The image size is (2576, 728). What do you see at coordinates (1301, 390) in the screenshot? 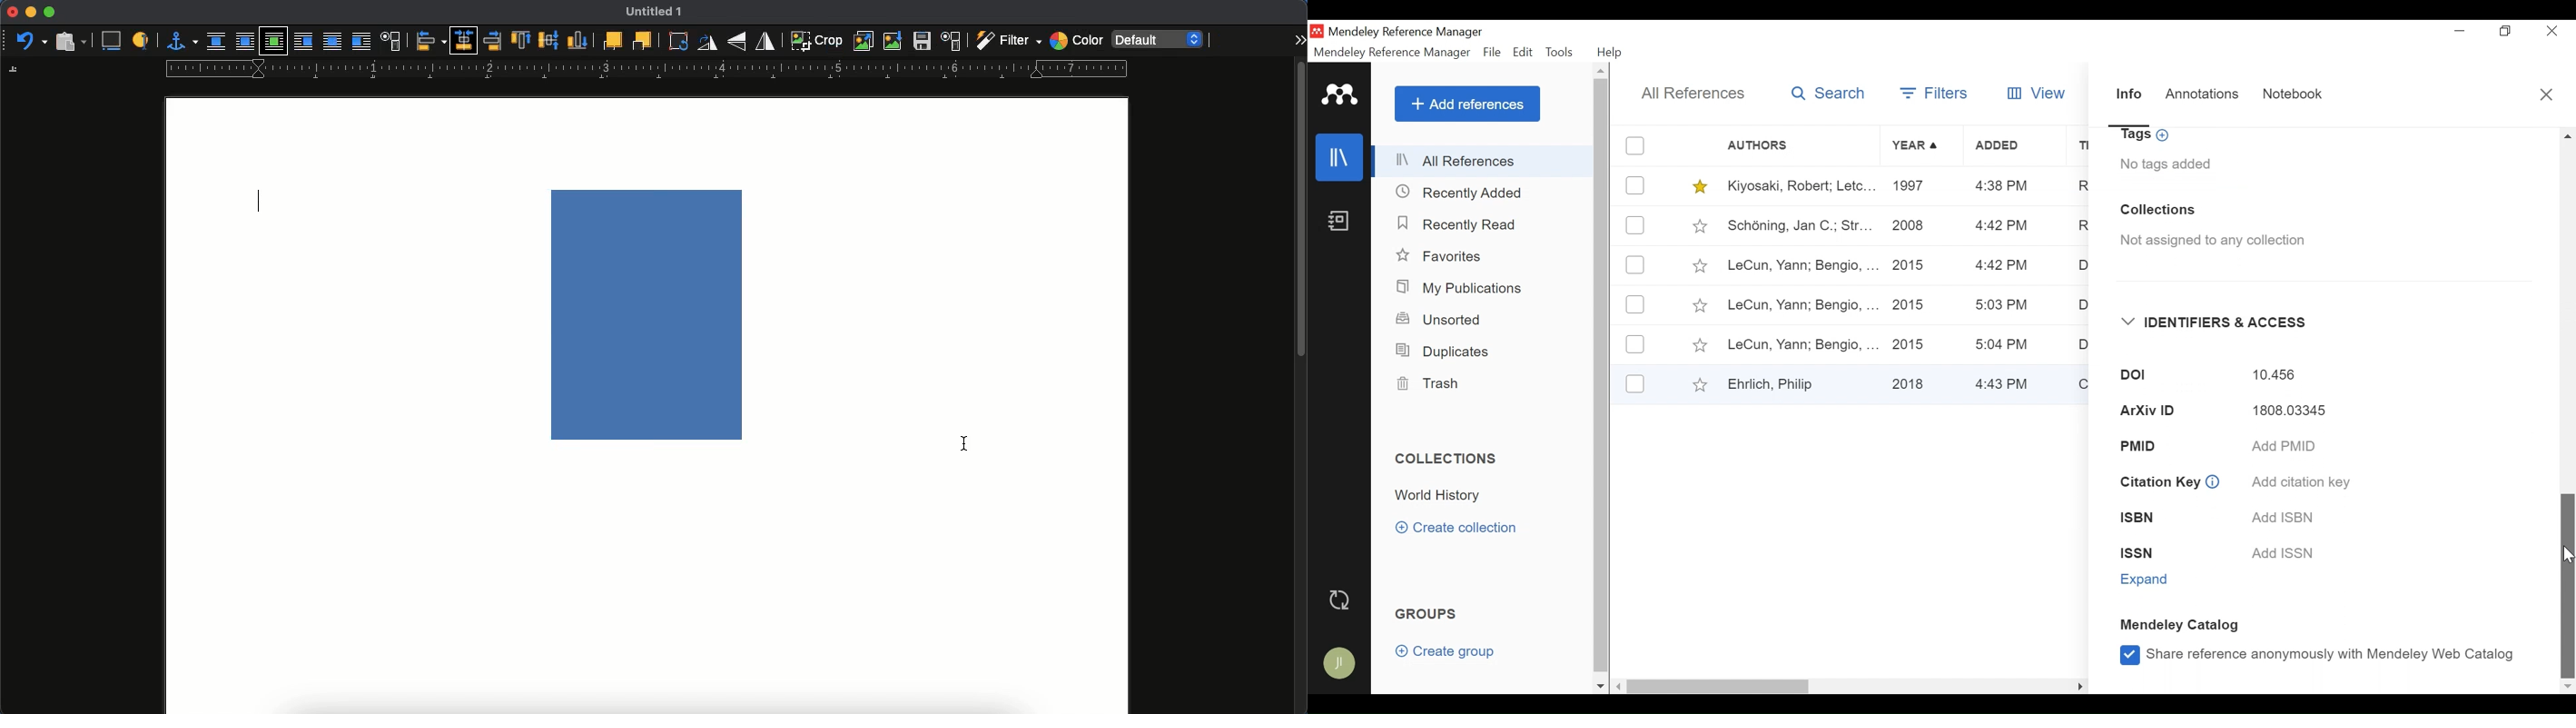
I see `scroll` at bounding box center [1301, 390].